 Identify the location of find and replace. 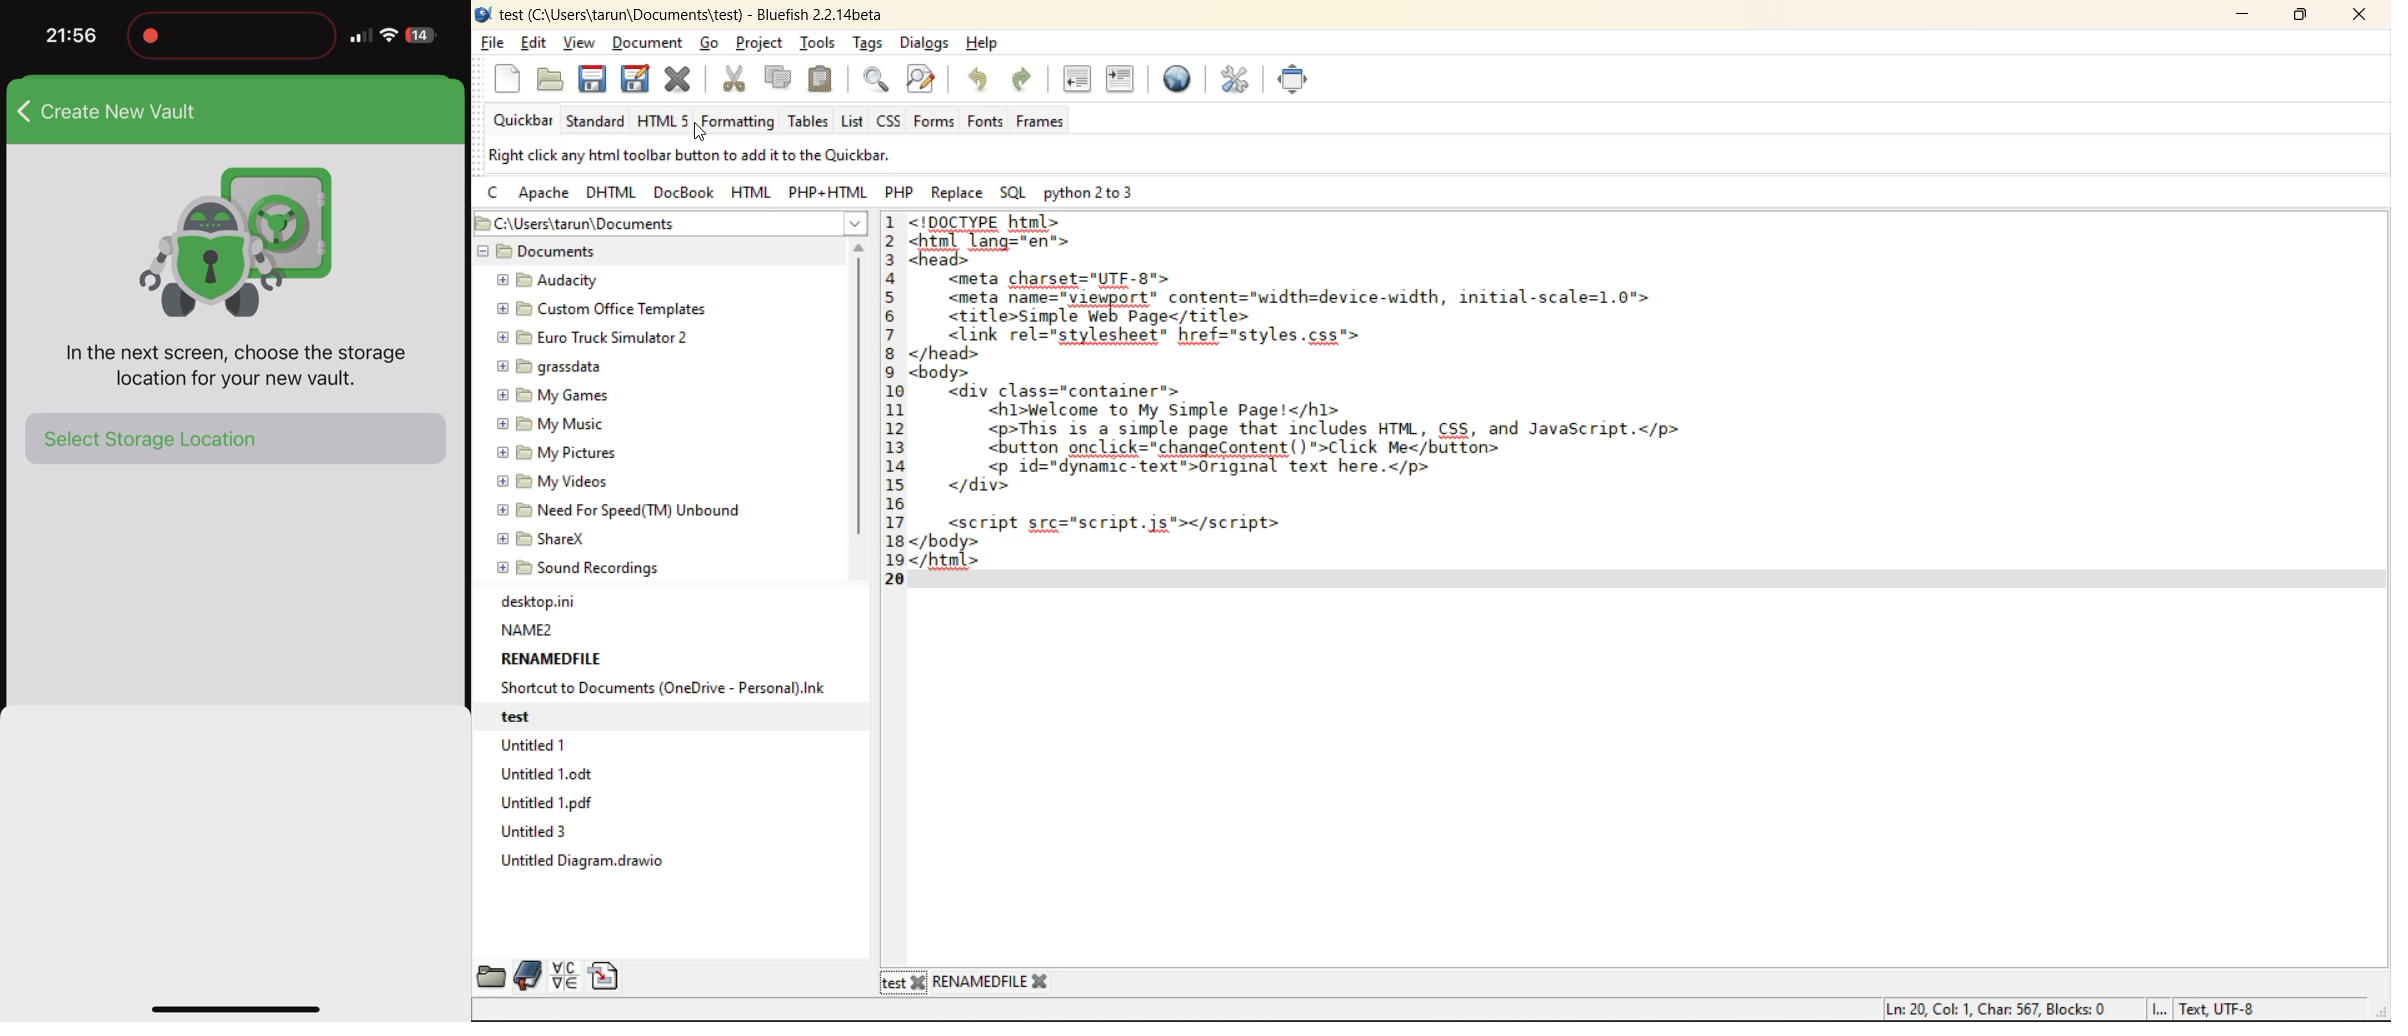
(920, 82).